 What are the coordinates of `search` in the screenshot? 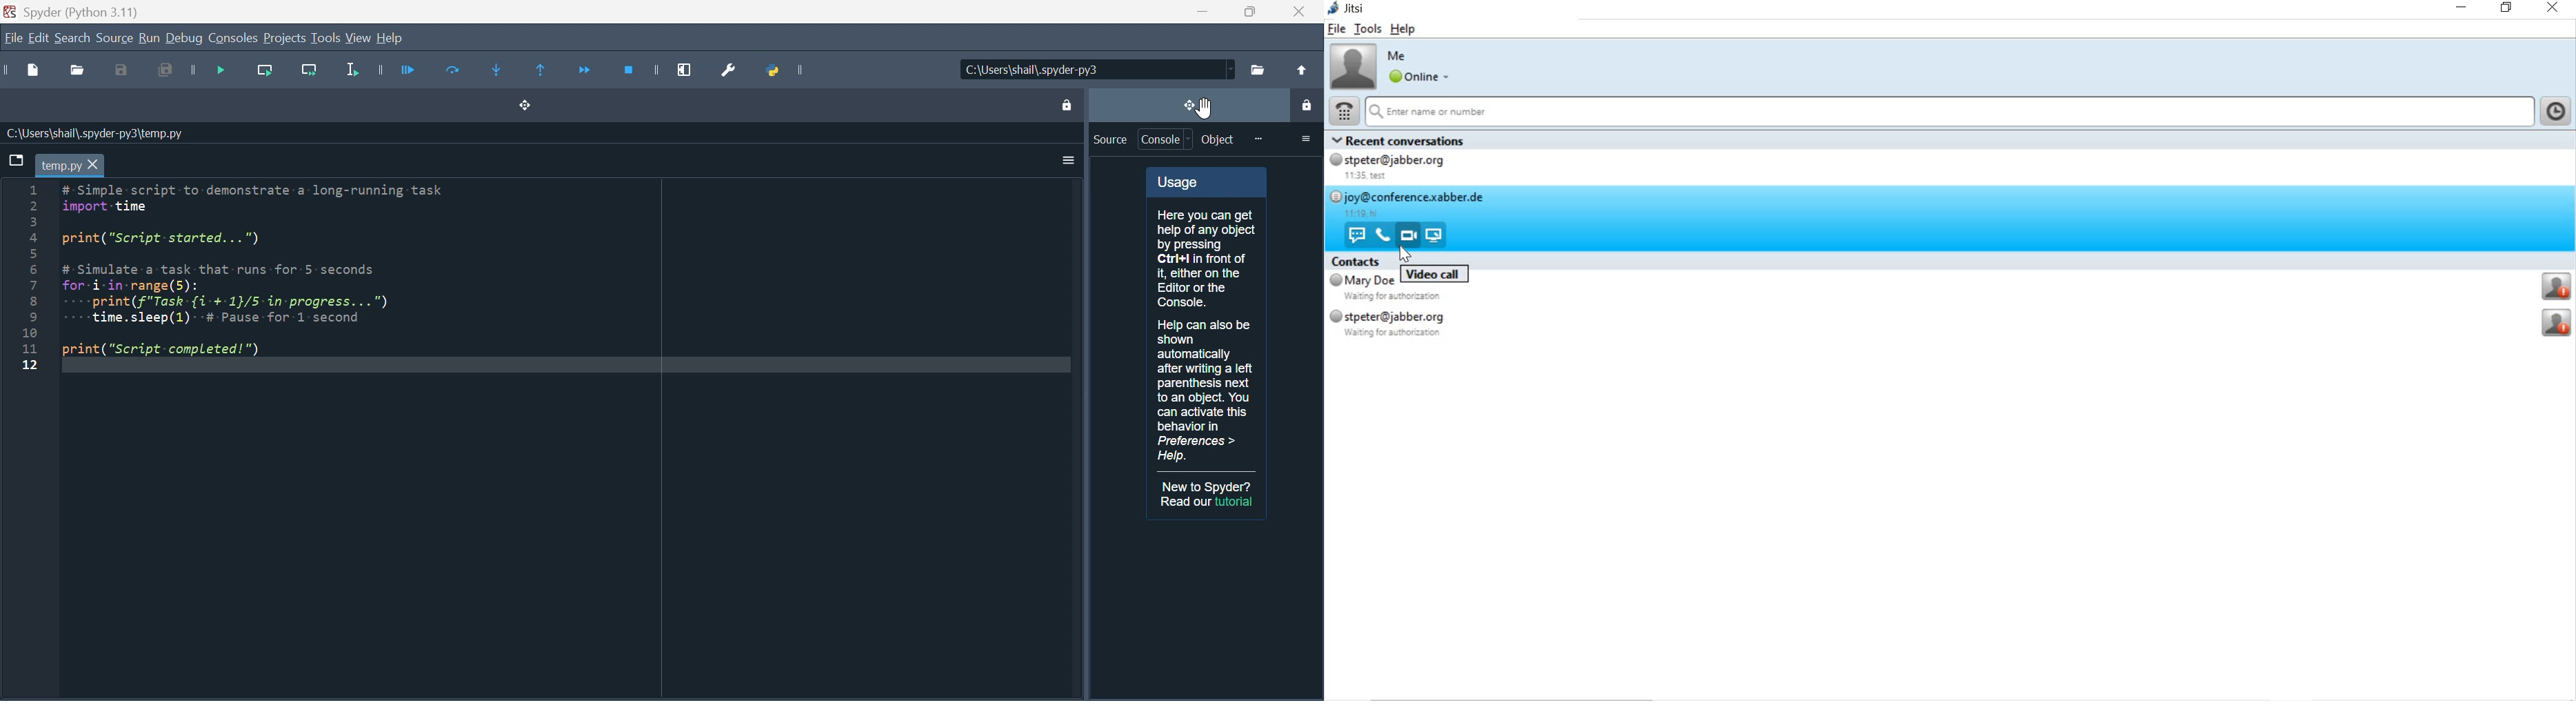 It's located at (72, 37).